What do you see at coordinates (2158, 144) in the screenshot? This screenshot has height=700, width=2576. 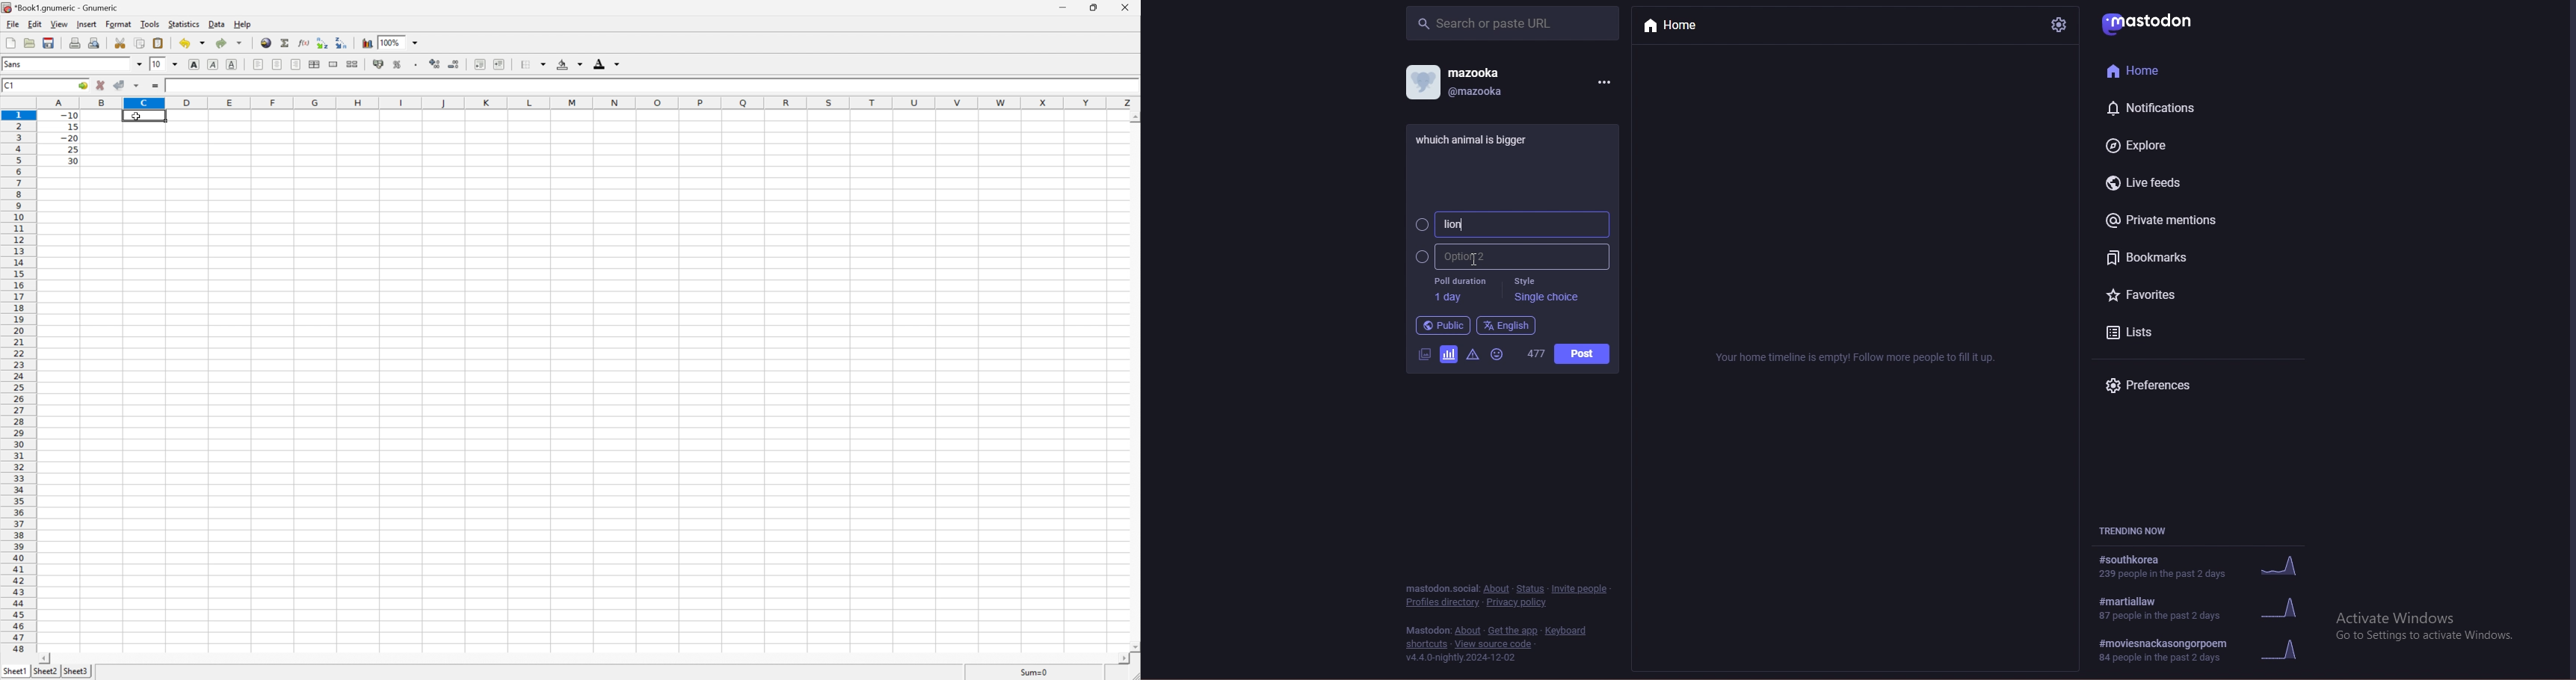 I see `explore` at bounding box center [2158, 144].